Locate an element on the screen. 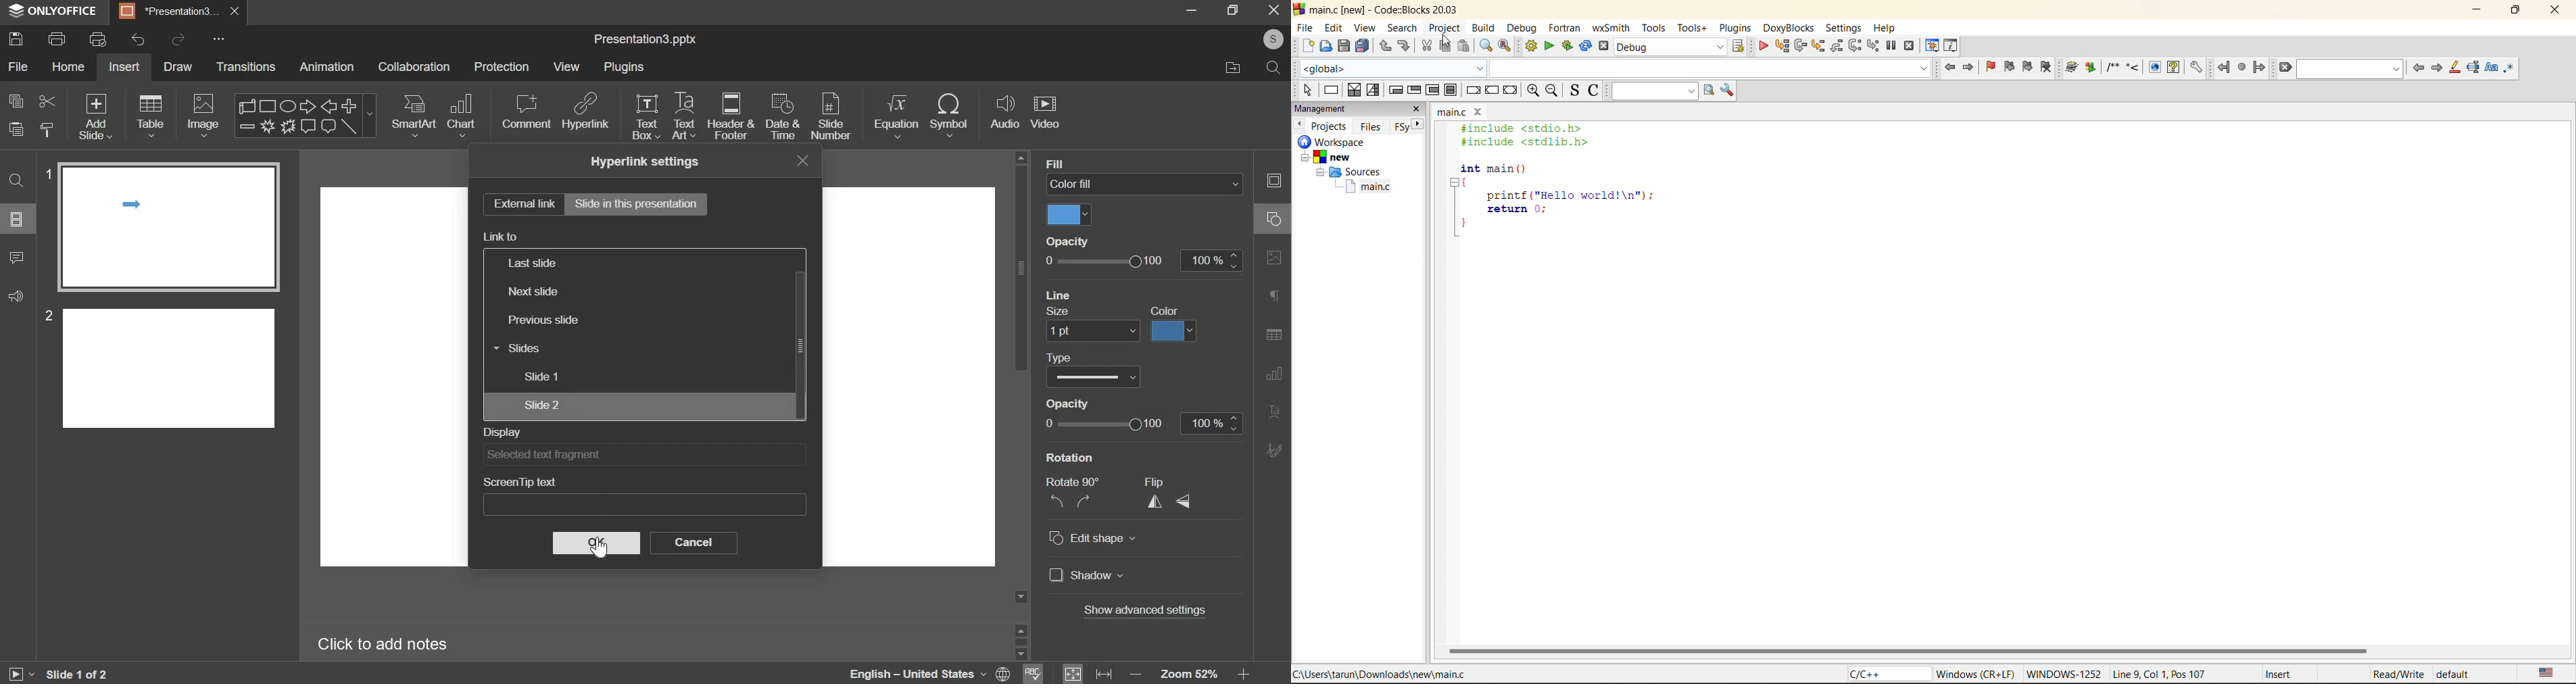 The height and width of the screenshot is (700, 2576). background is located at coordinates (1081, 163).